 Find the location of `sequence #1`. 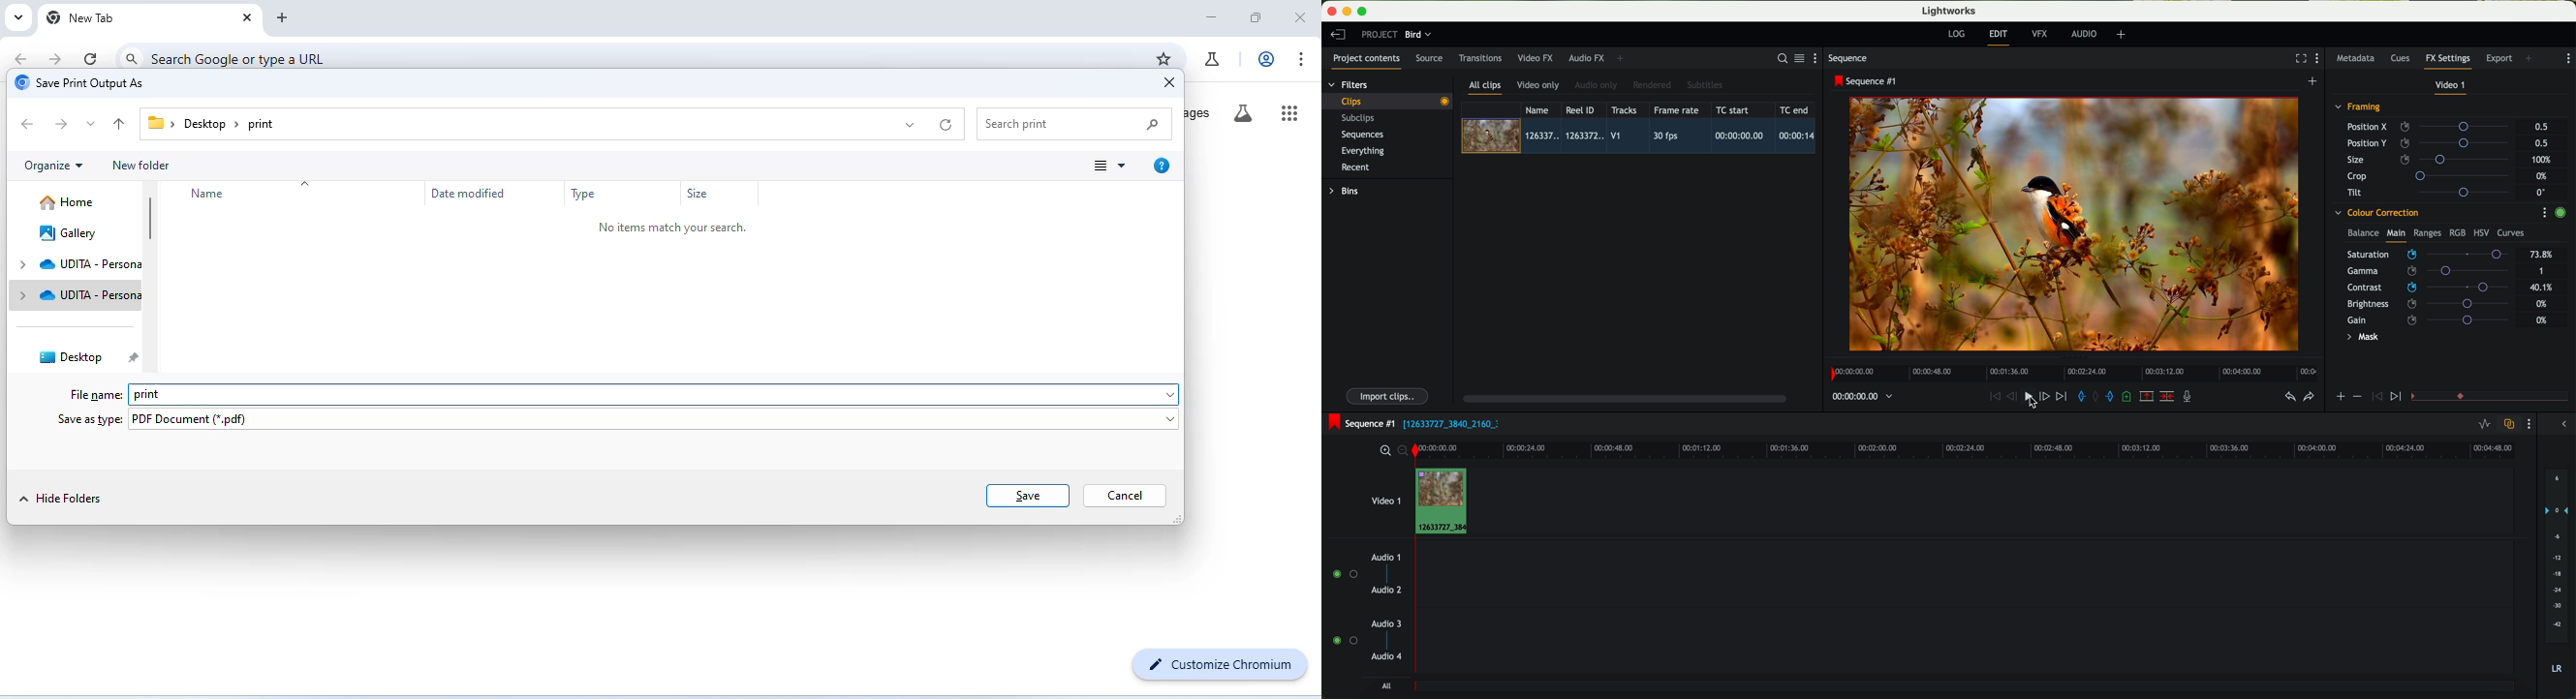

sequence #1 is located at coordinates (1867, 81).